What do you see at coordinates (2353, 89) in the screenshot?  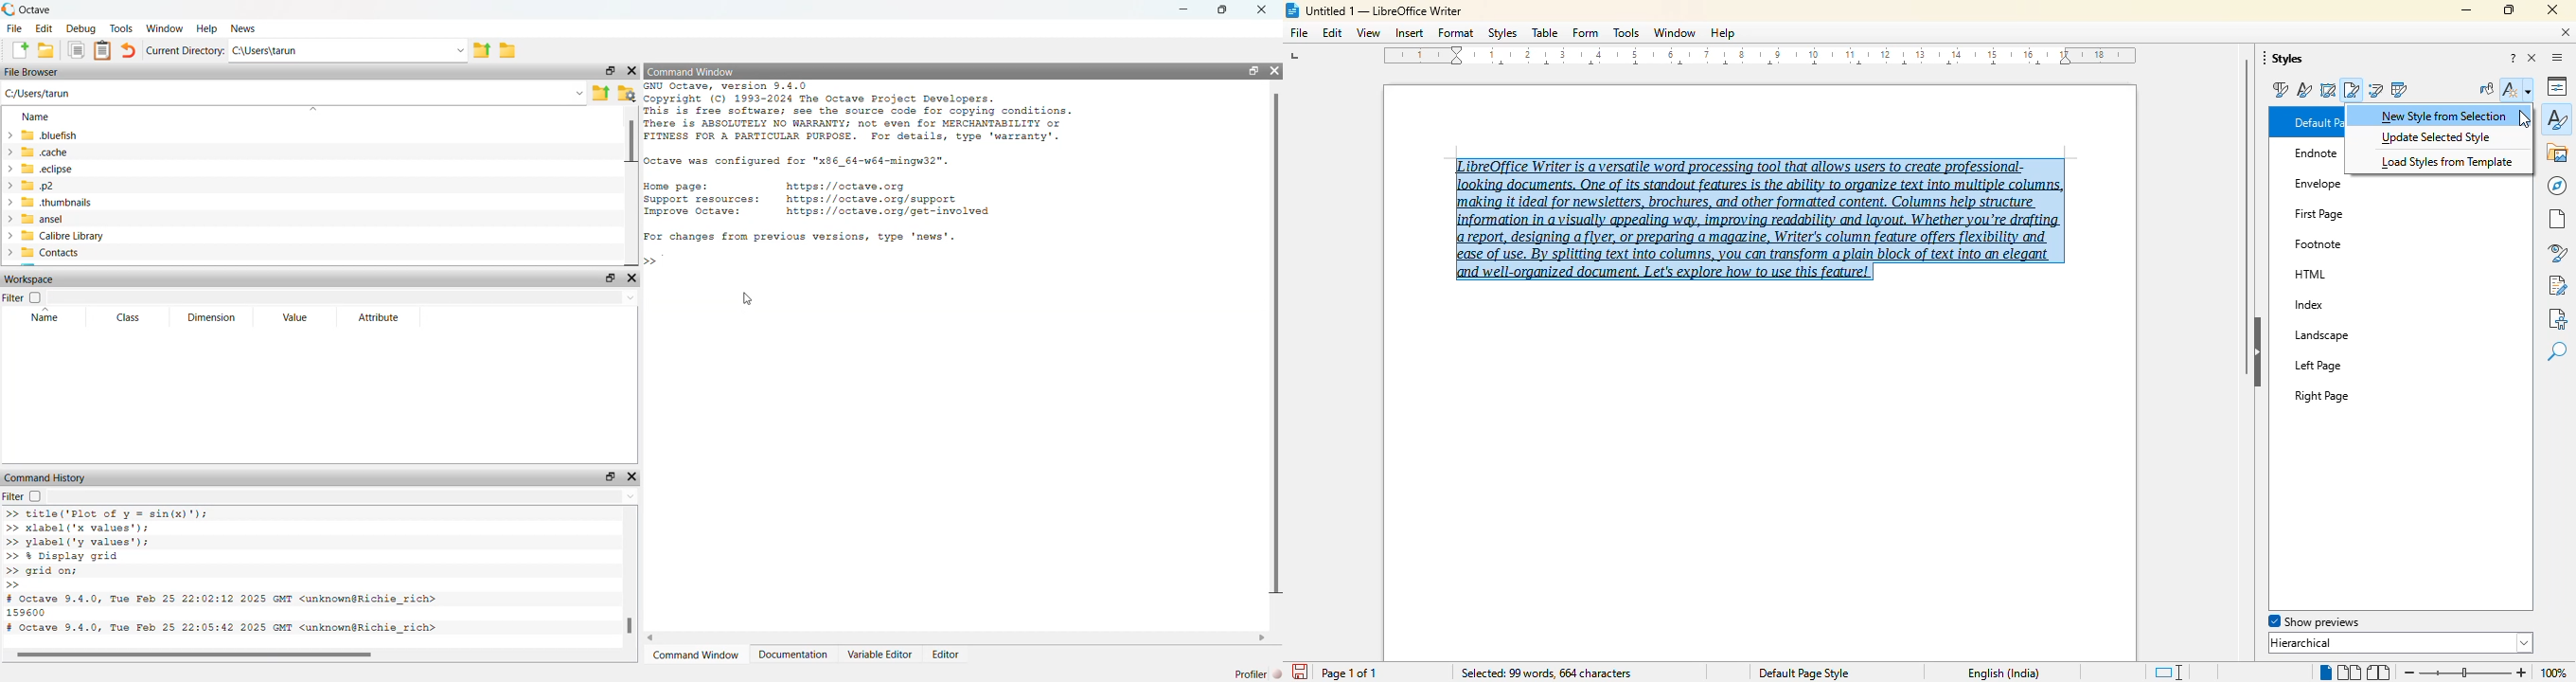 I see `page styles` at bounding box center [2353, 89].